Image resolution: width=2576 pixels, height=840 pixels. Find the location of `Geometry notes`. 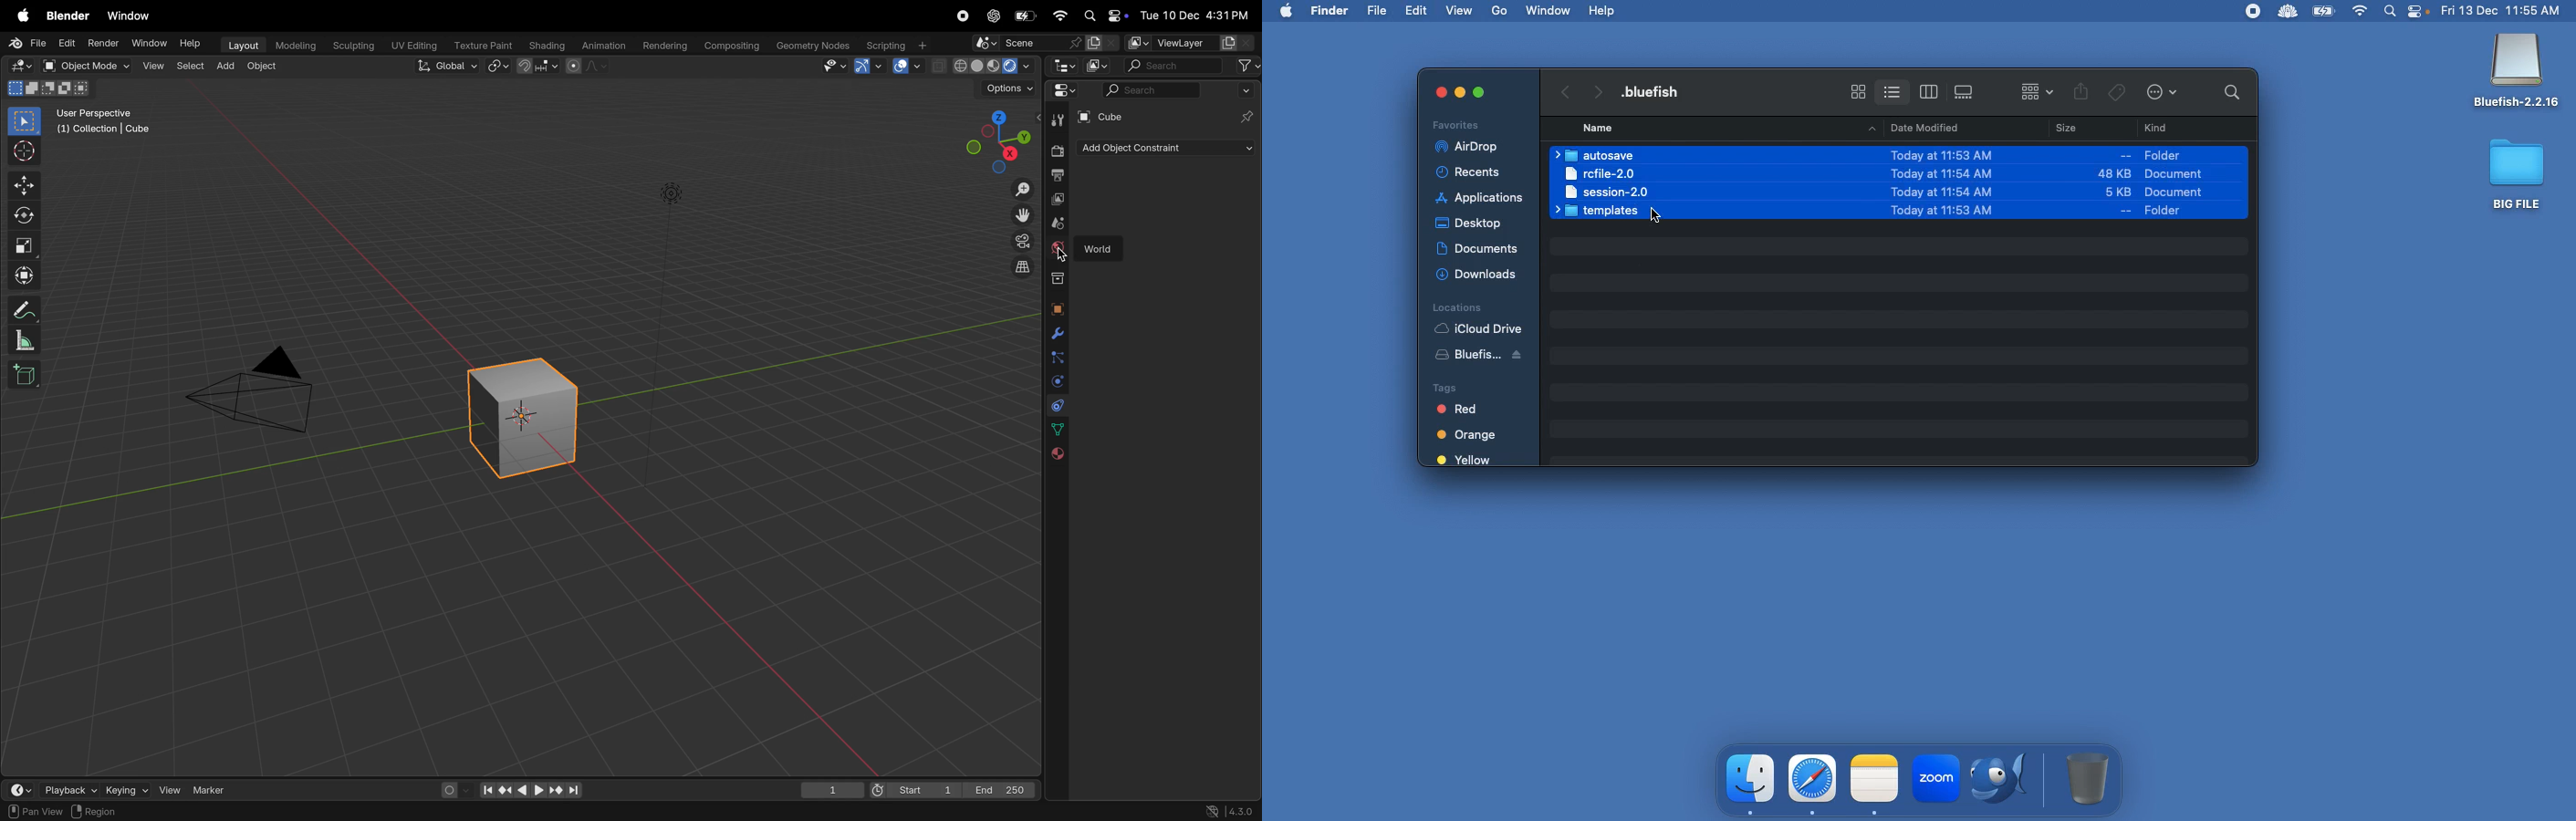

Geometry notes is located at coordinates (812, 45).